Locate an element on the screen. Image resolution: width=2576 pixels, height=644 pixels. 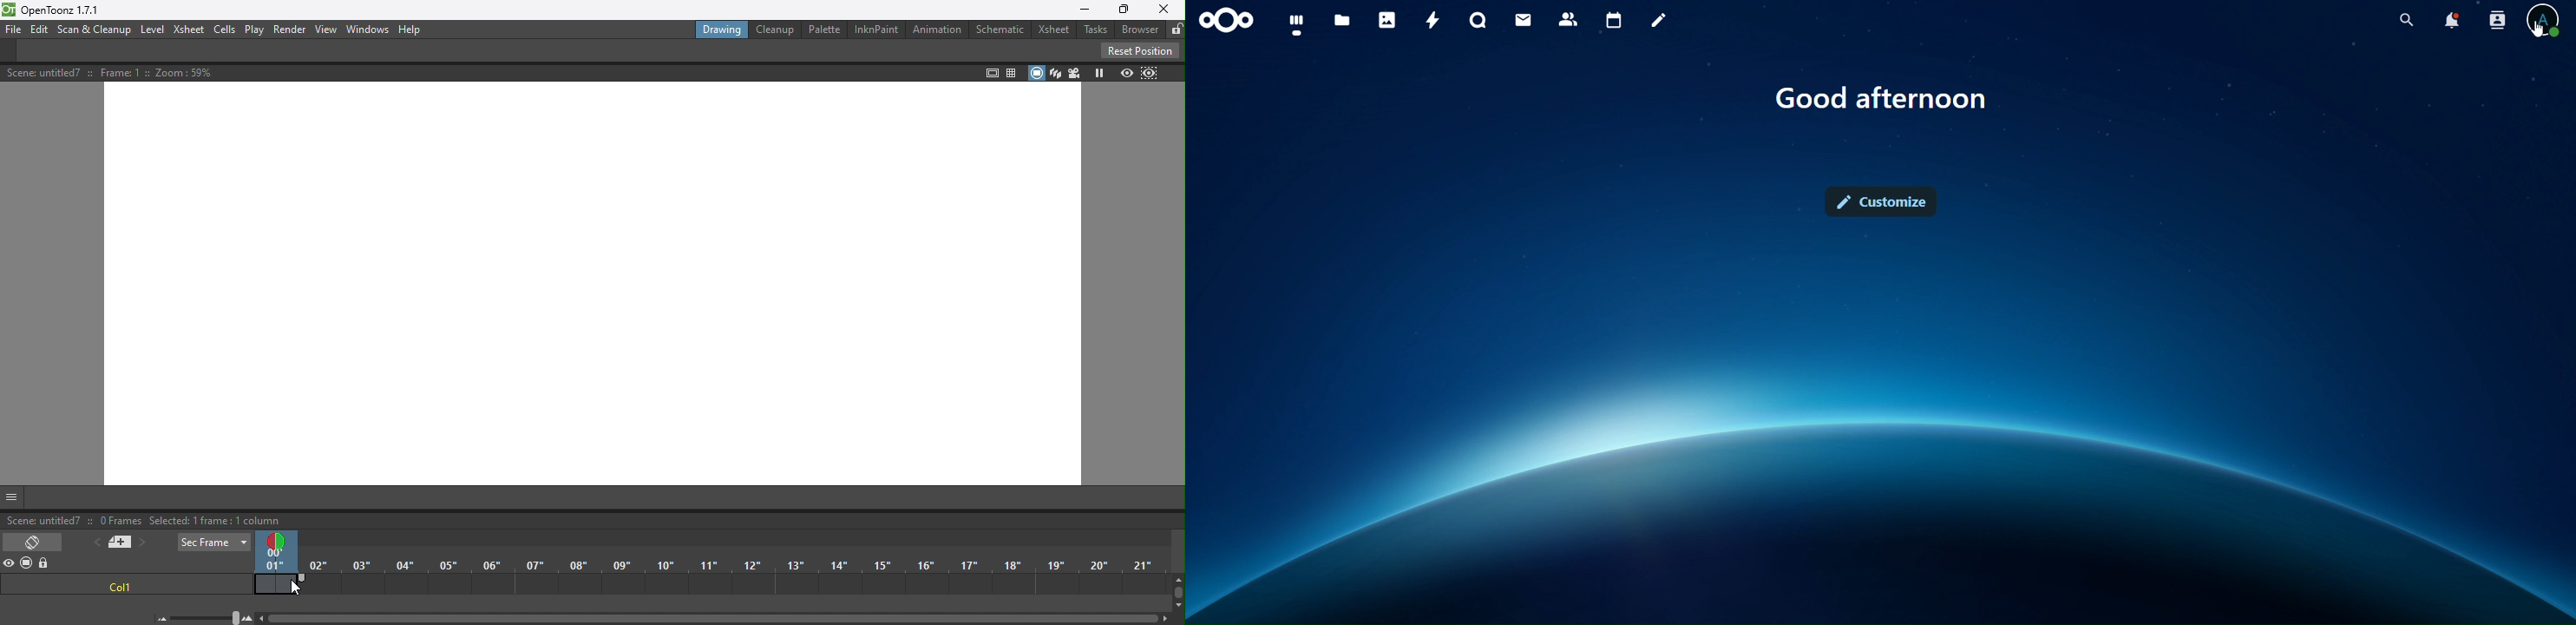
logo is located at coordinates (10, 10).